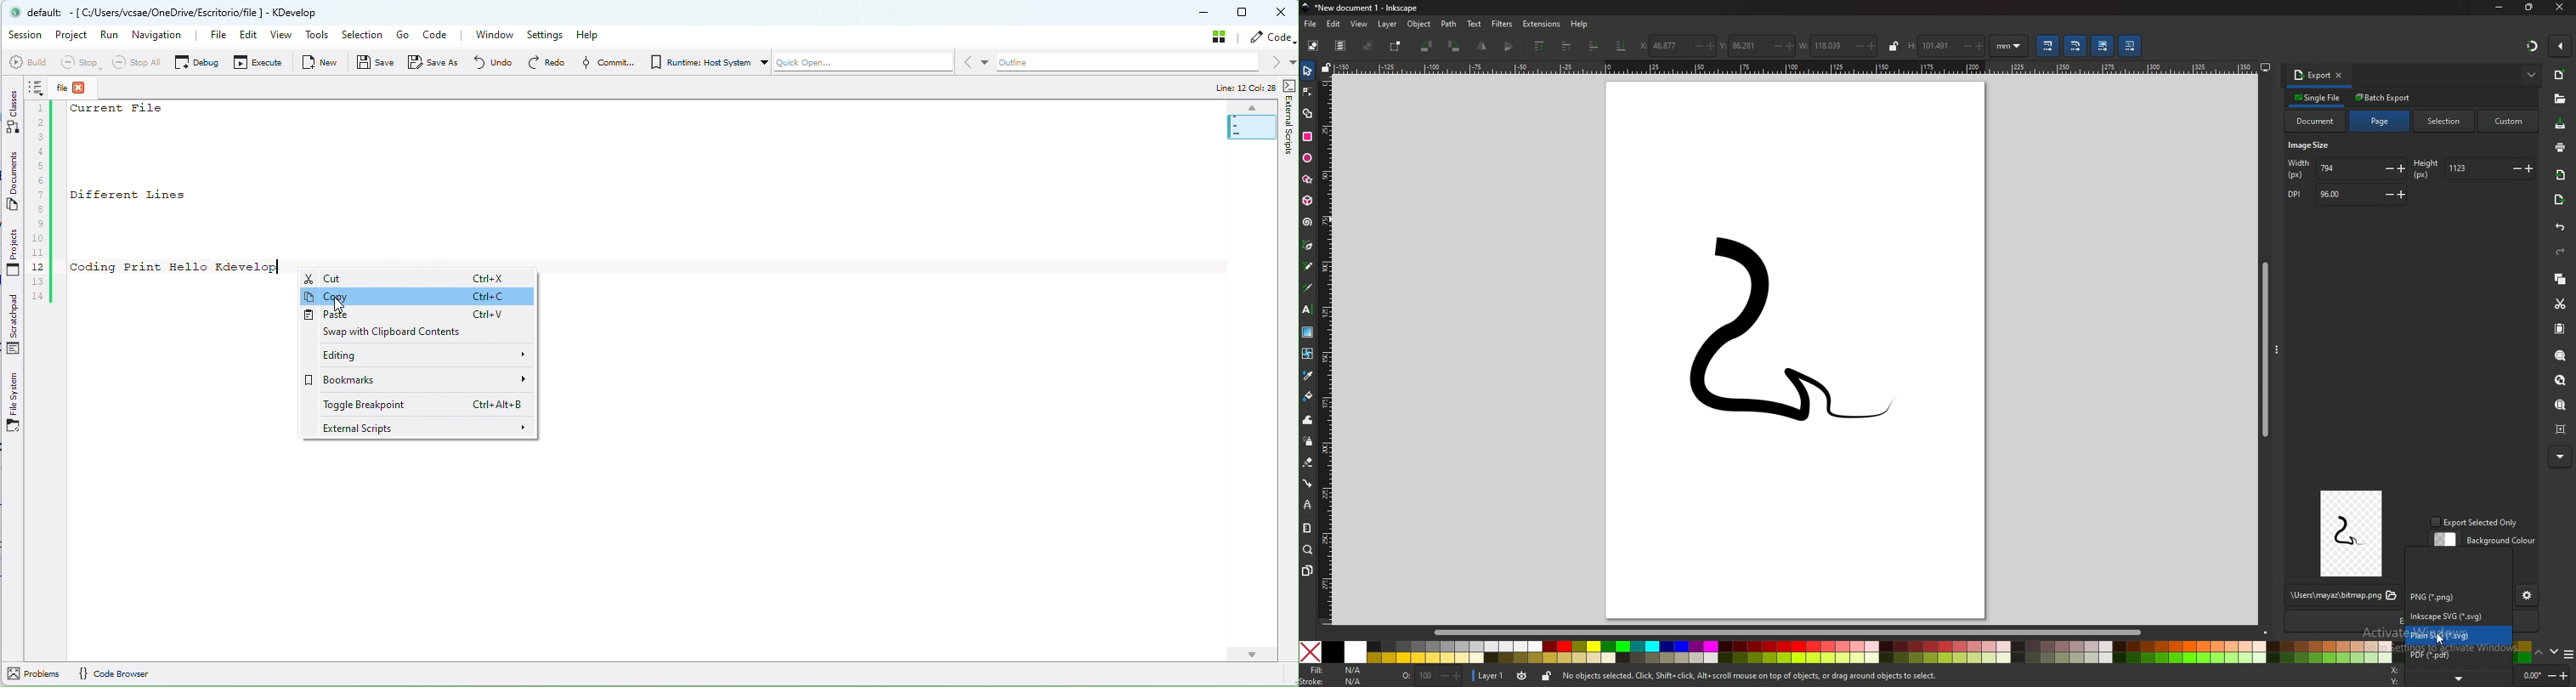  Describe the element at coordinates (318, 37) in the screenshot. I see `tools` at that location.